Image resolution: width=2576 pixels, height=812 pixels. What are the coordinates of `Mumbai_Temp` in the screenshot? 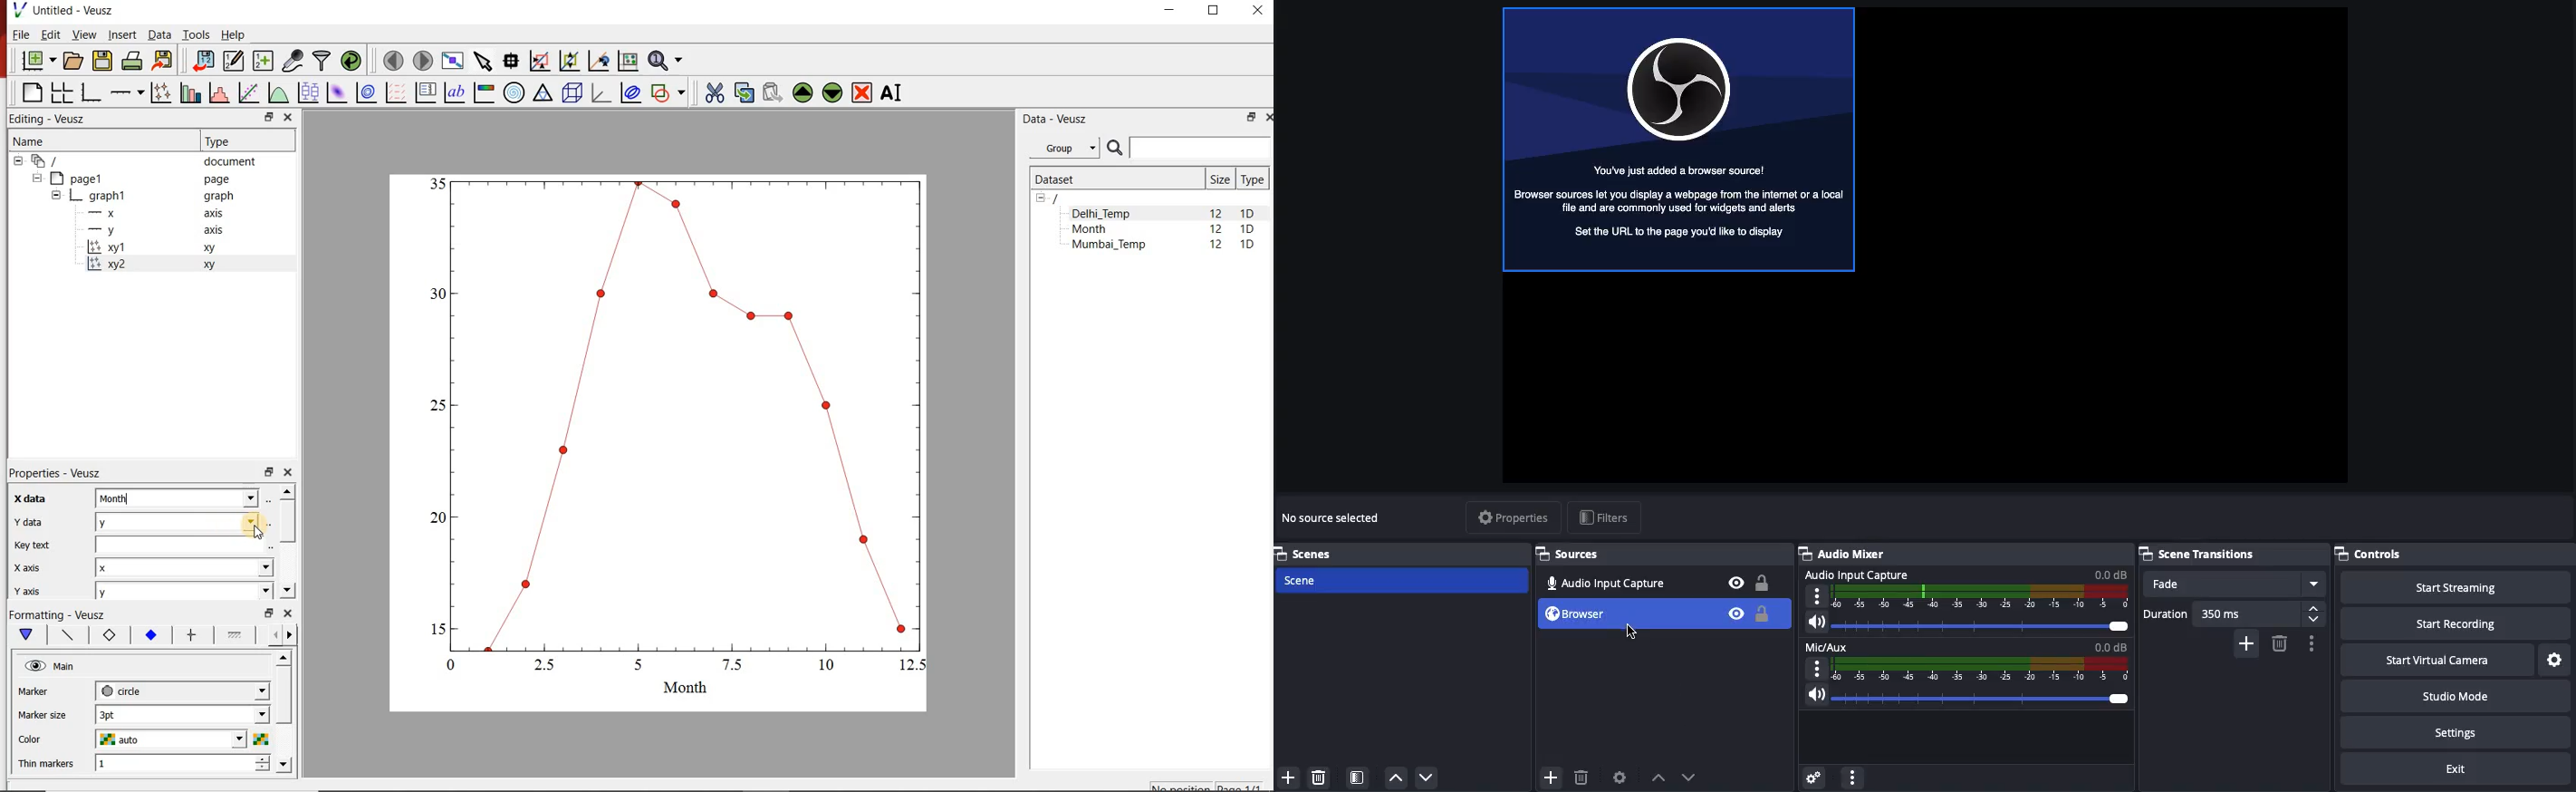 It's located at (1109, 246).